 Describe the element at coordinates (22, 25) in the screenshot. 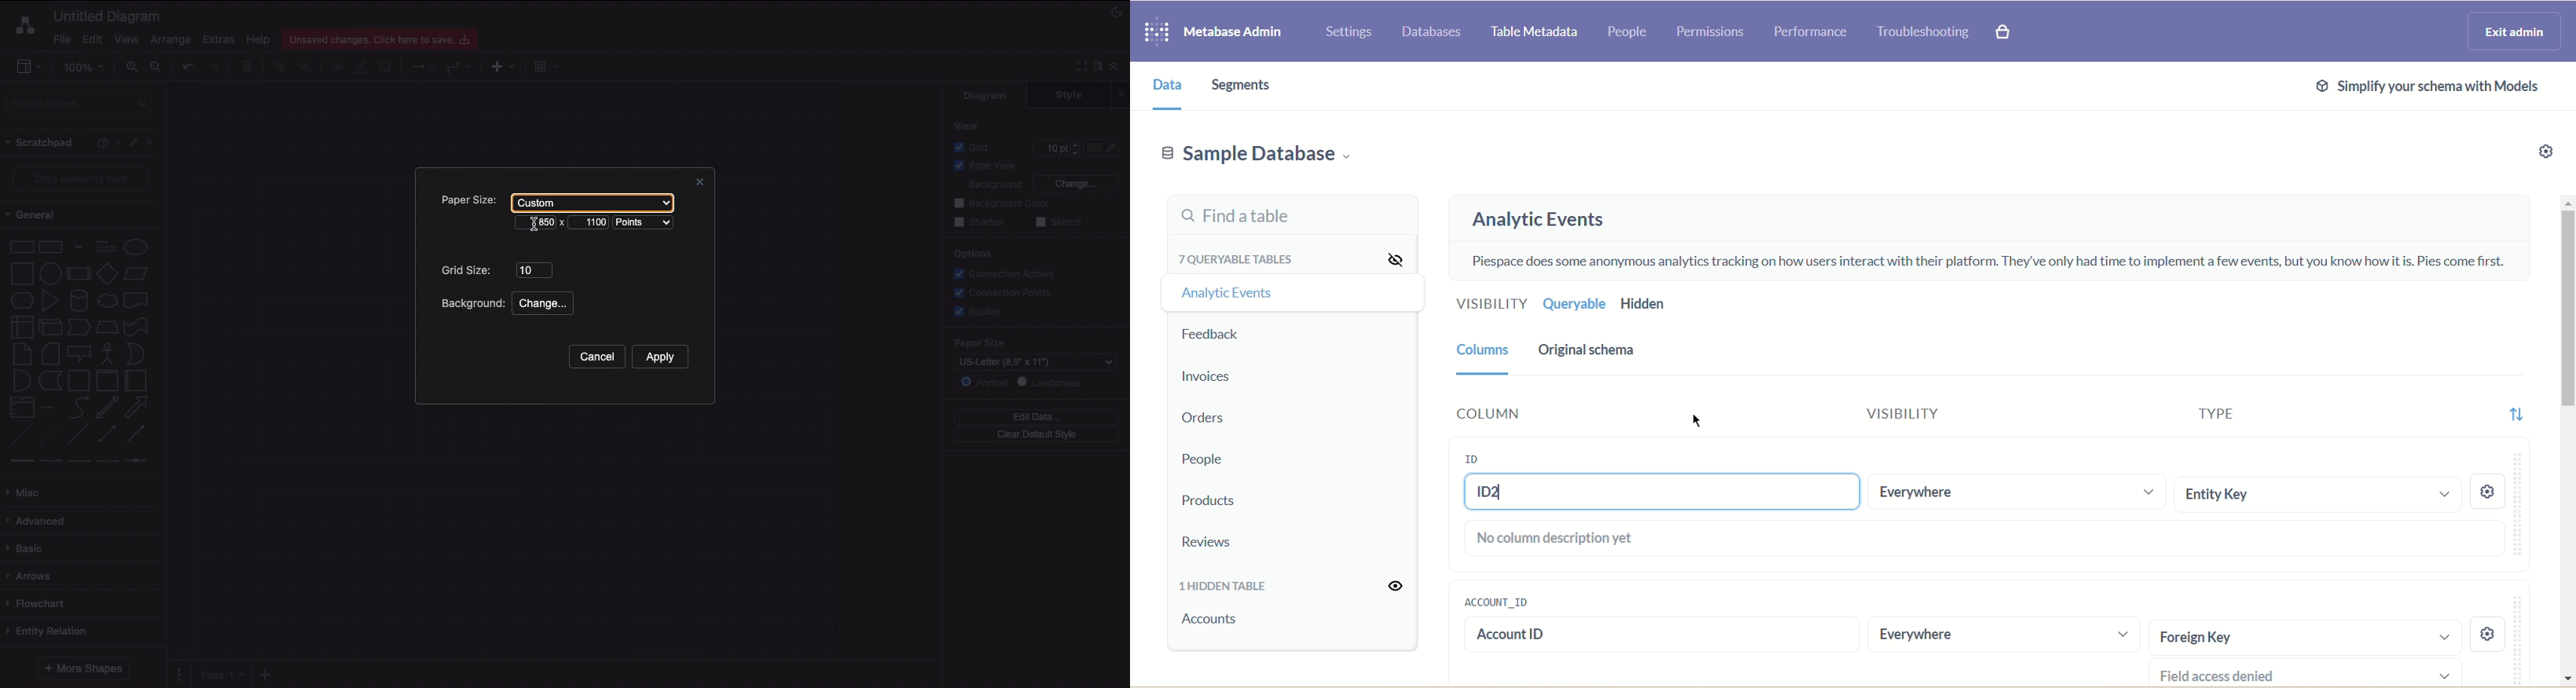

I see `Draw.io` at that location.